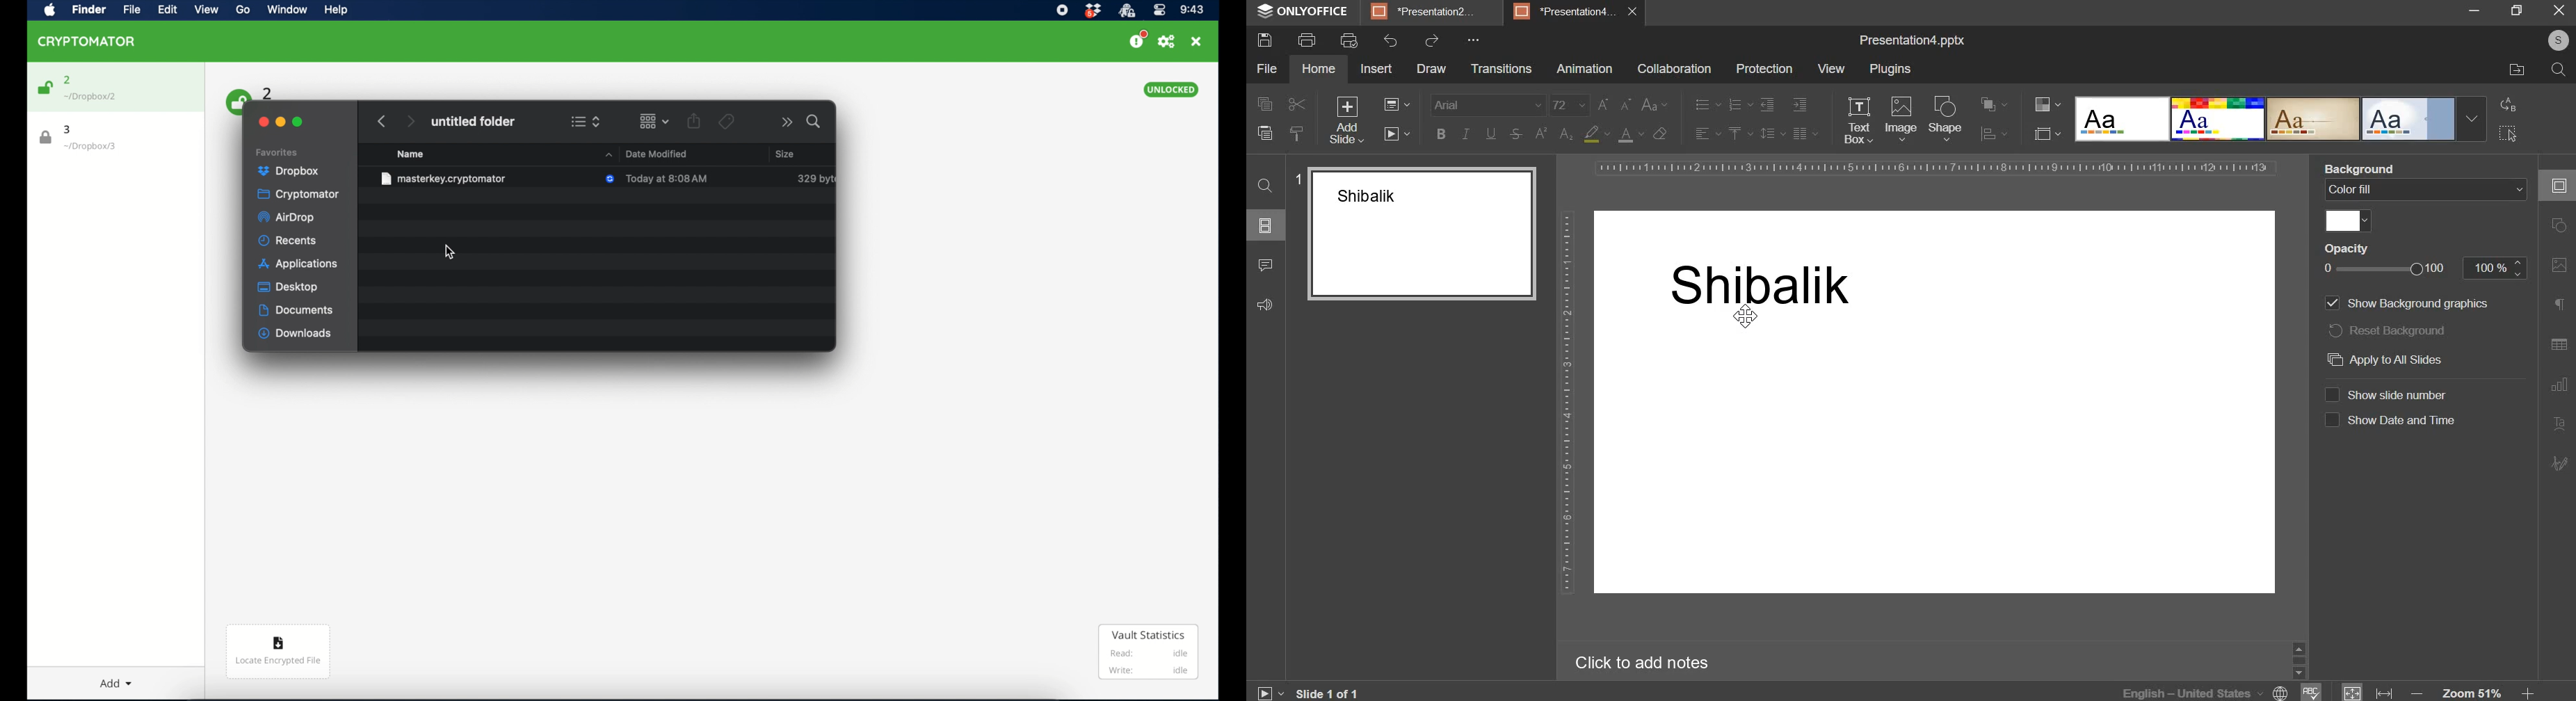 This screenshot has height=728, width=2576. I want to click on close, so click(262, 122).